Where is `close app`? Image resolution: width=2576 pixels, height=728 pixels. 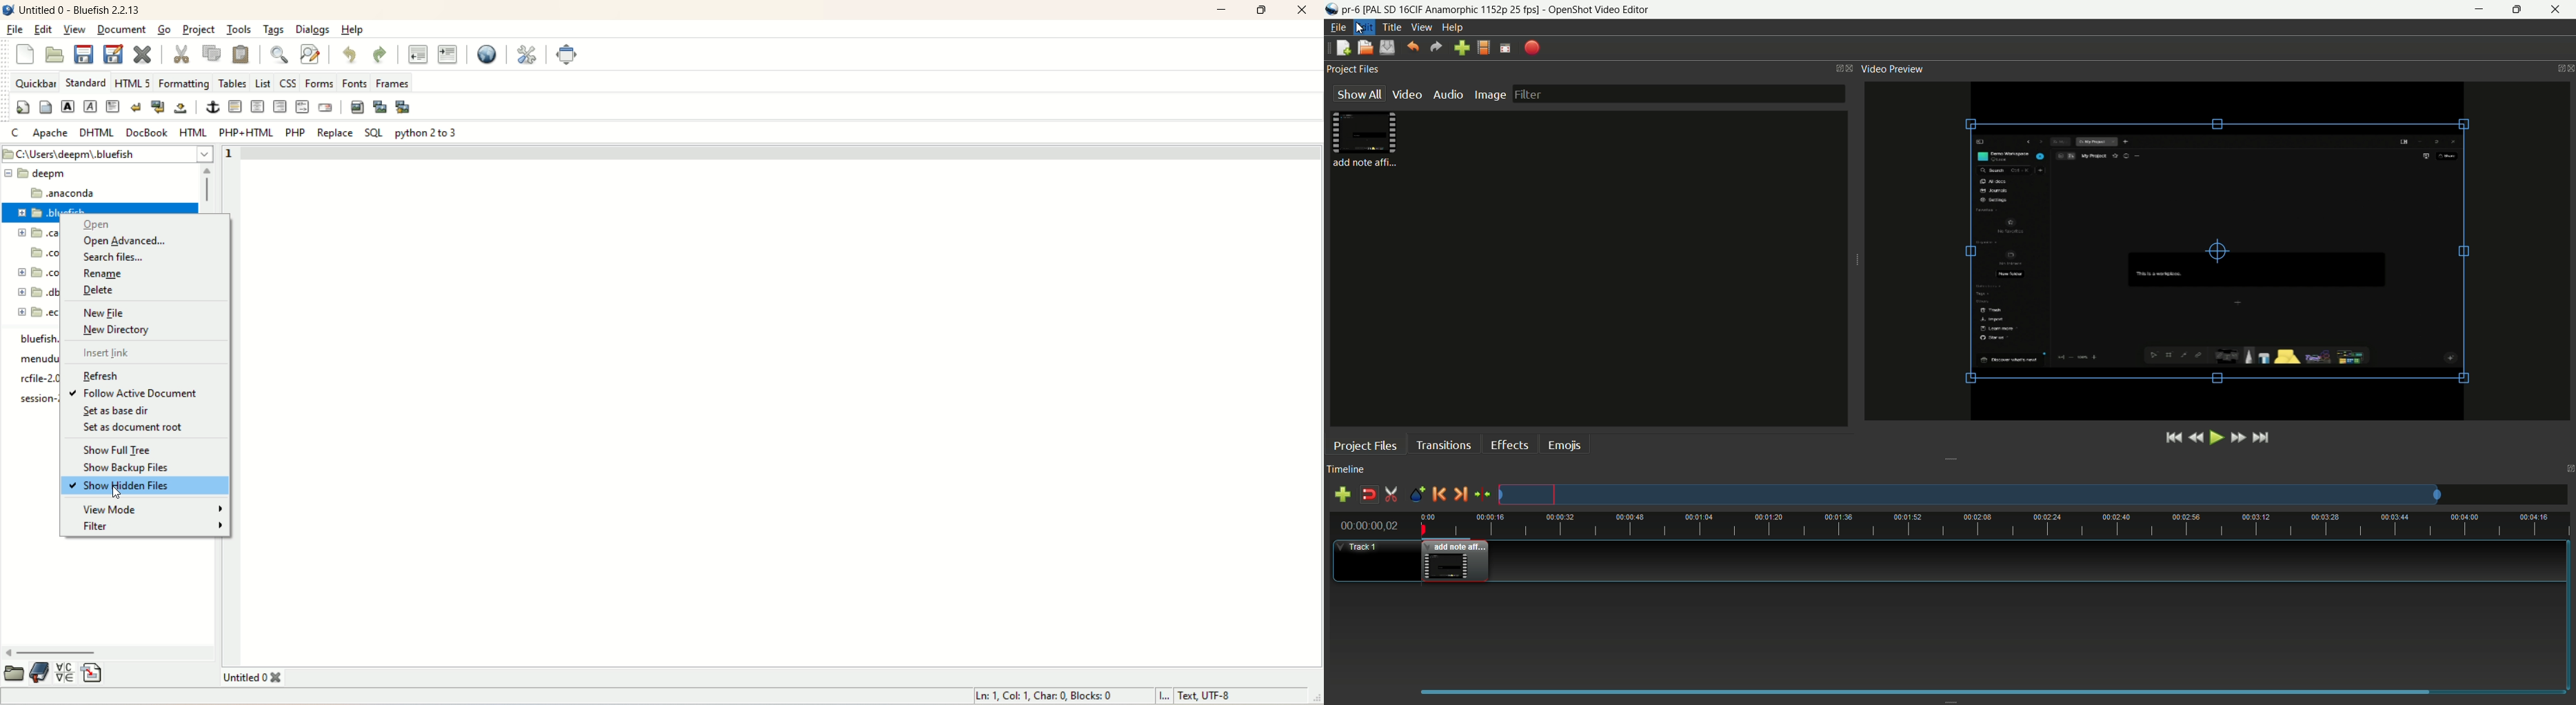 close app is located at coordinates (2557, 10).